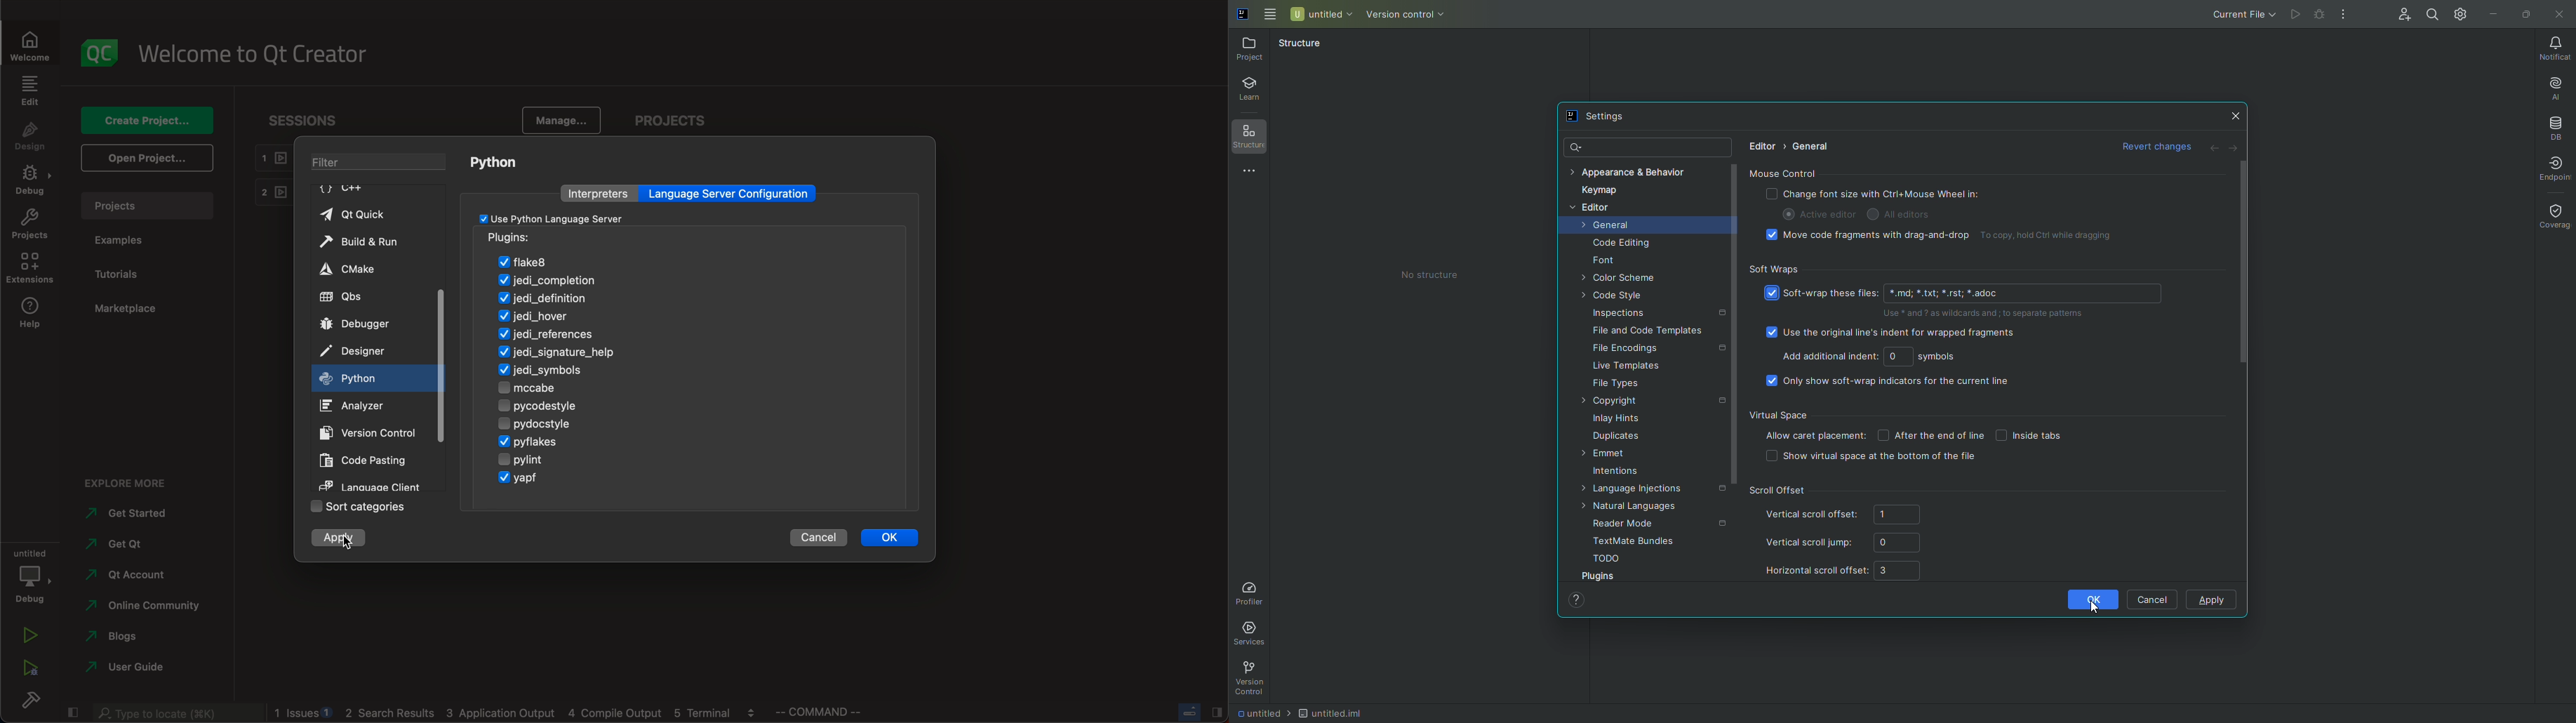 The width and height of the screenshot is (2576, 728). I want to click on build and run, so click(365, 239).